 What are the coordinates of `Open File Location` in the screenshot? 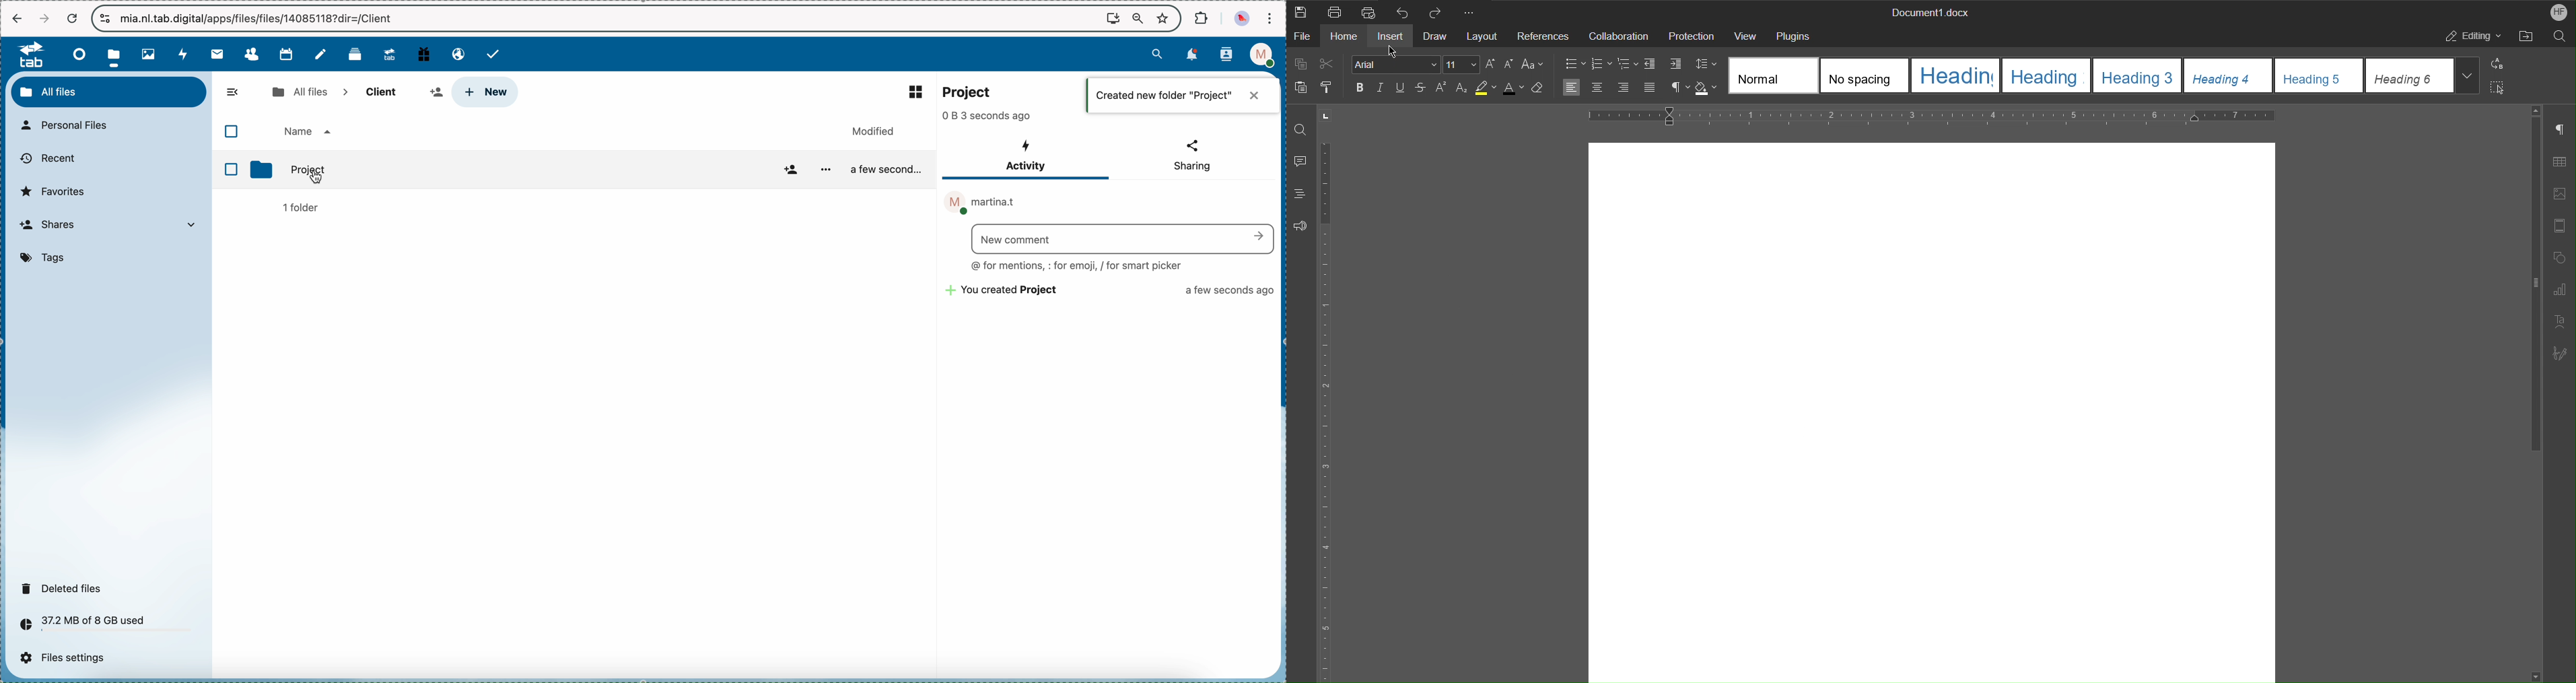 It's located at (2530, 37).